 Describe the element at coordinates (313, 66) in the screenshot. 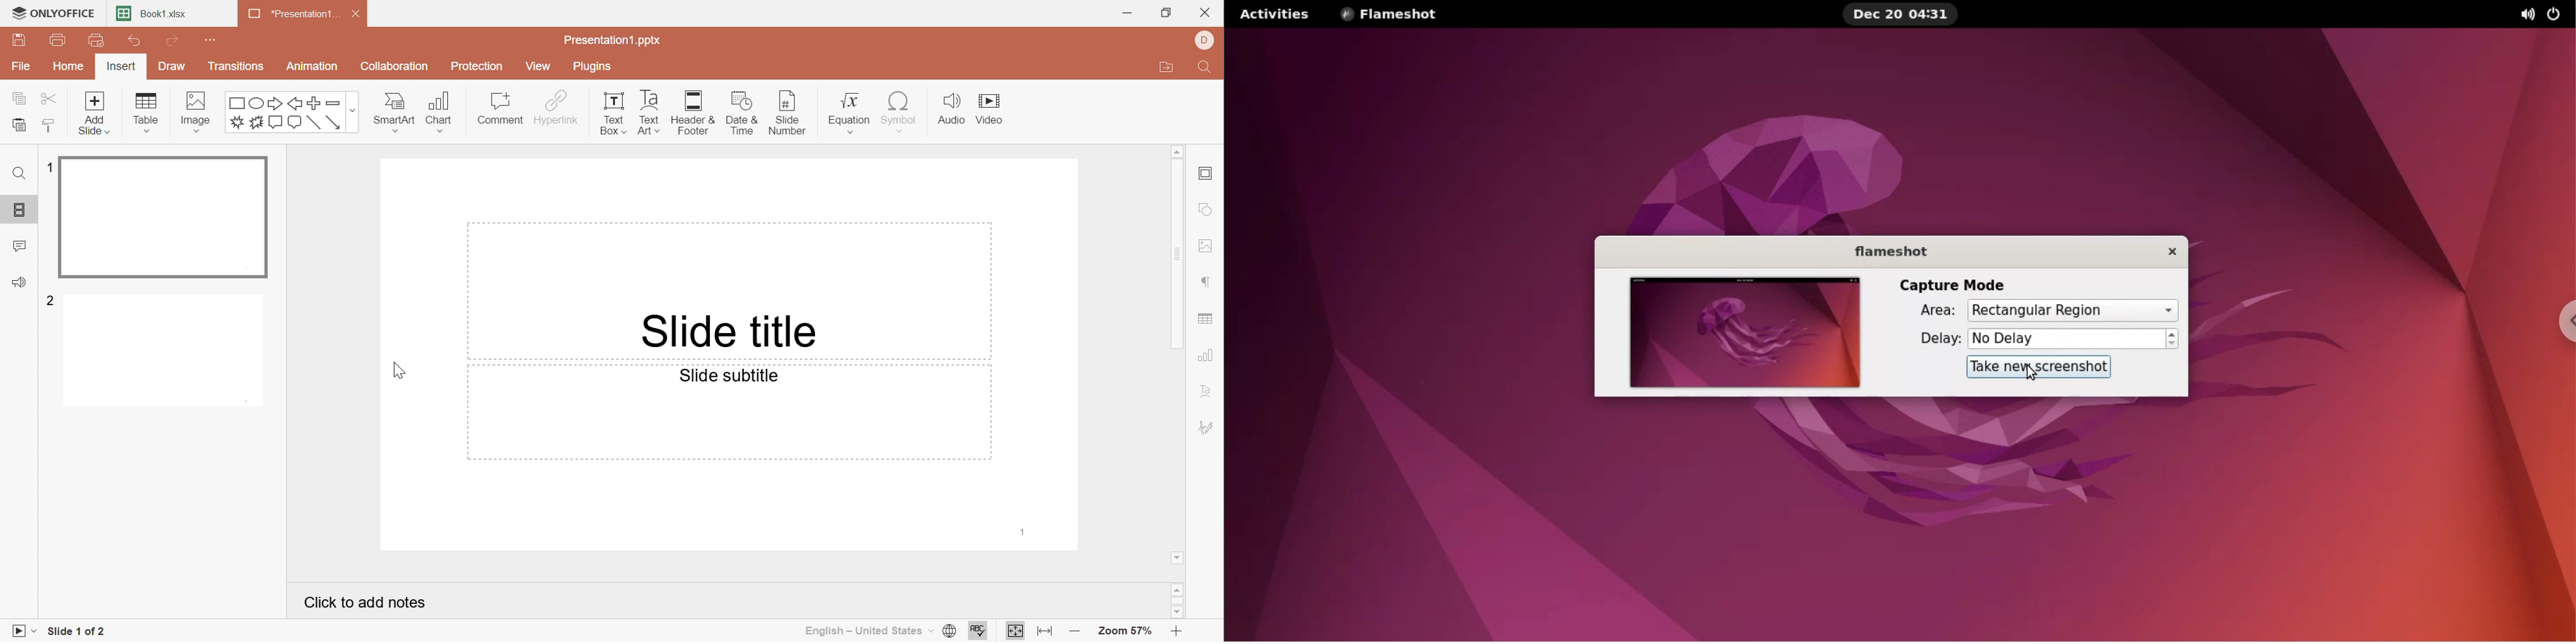

I see `Animation` at that location.